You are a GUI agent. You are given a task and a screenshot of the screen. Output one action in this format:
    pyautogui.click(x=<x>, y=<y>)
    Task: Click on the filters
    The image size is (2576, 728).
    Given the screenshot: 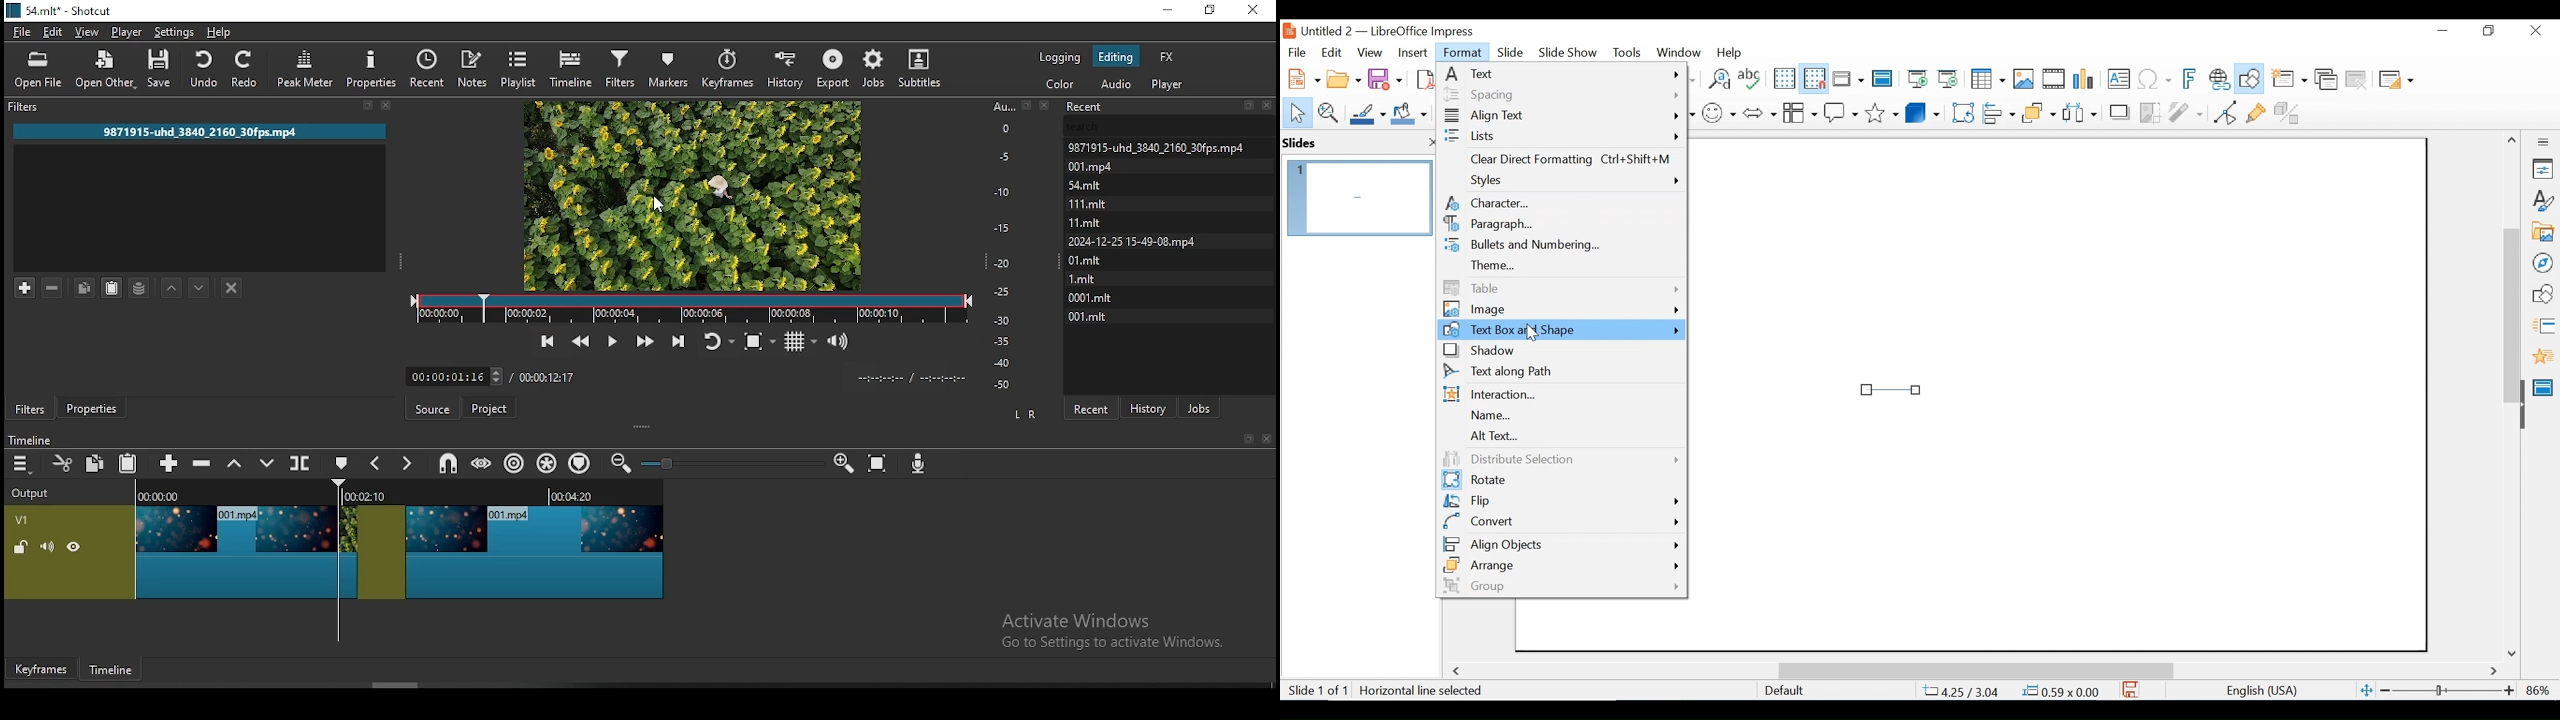 What is the action you would take?
    pyautogui.click(x=30, y=408)
    